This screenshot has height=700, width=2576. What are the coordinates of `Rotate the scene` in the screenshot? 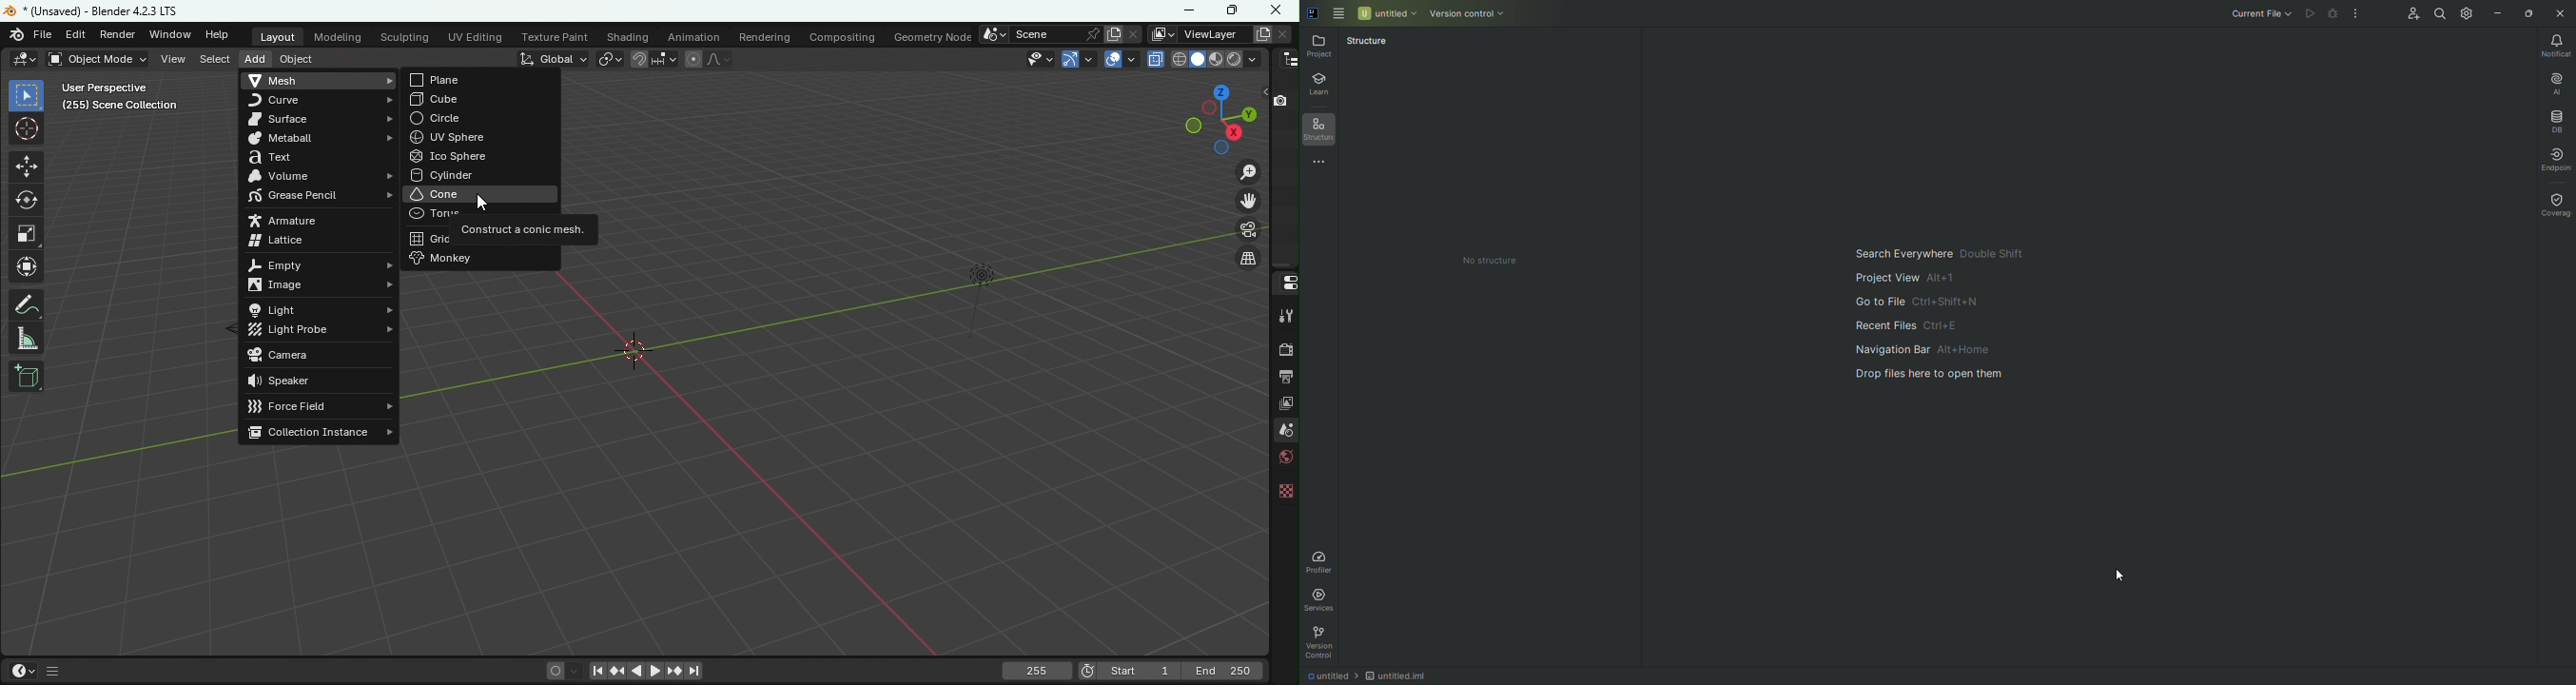 It's located at (1221, 91).